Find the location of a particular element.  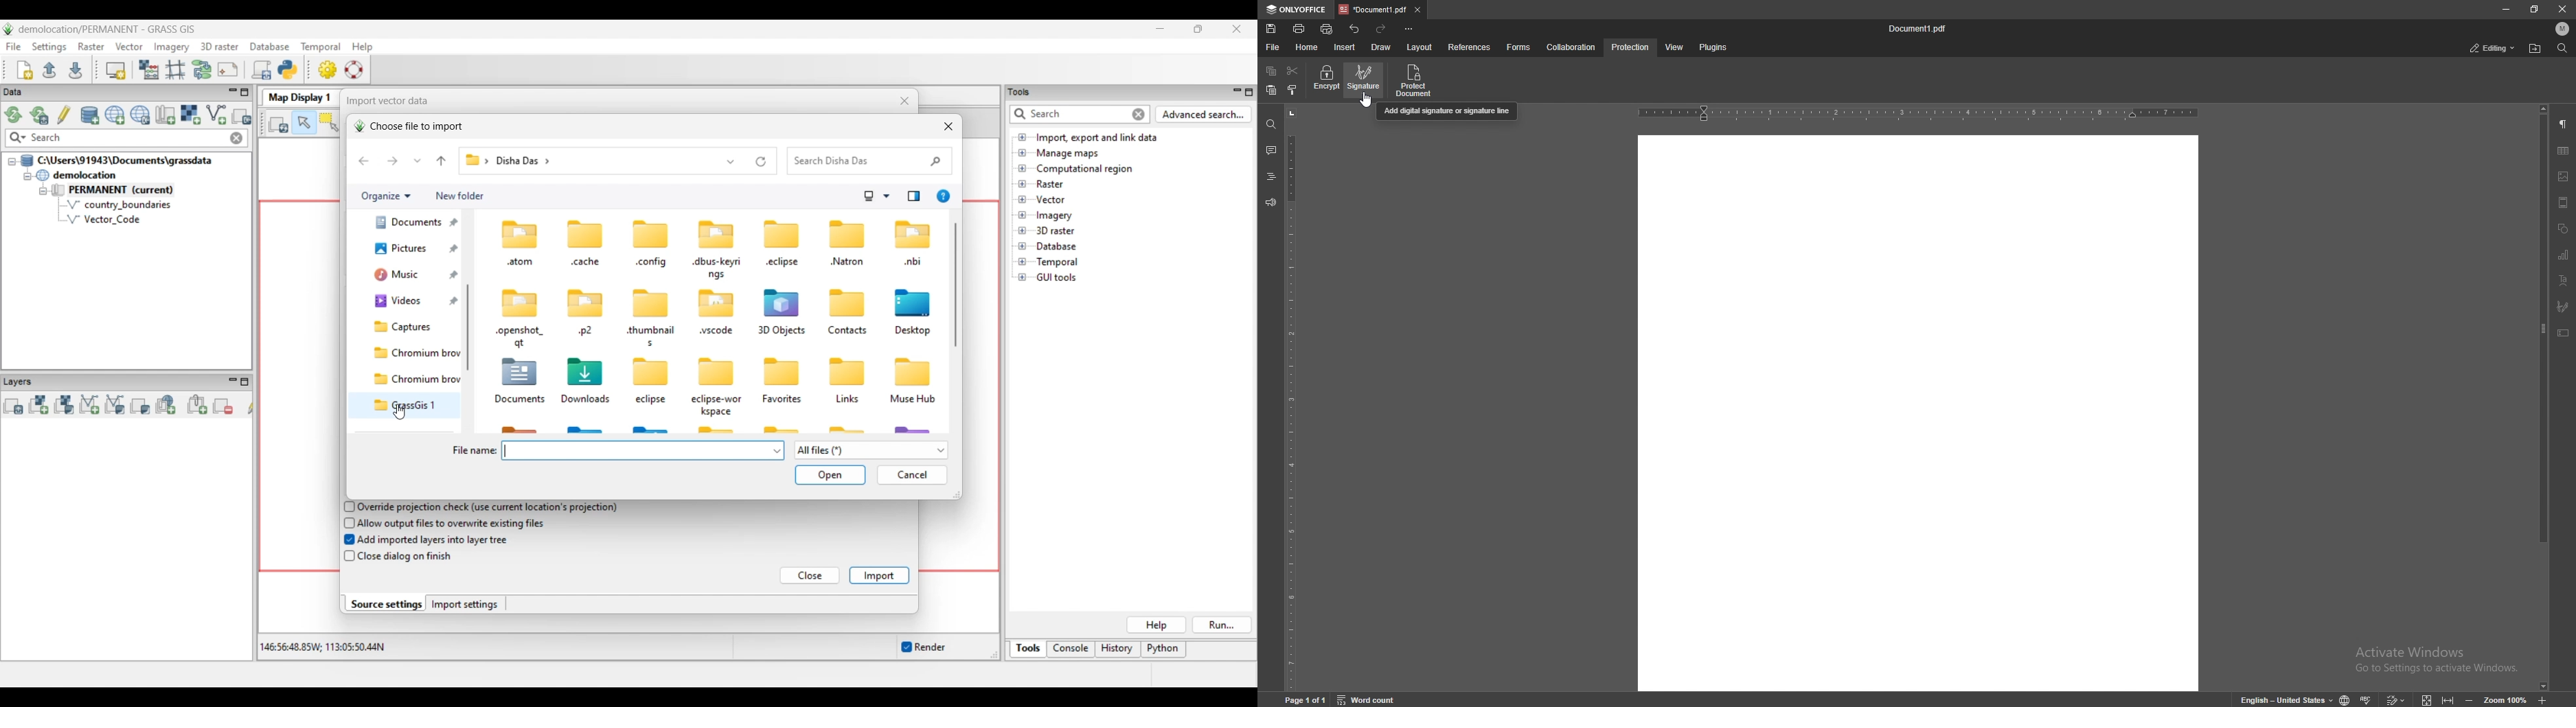

tab is located at coordinates (1372, 9).